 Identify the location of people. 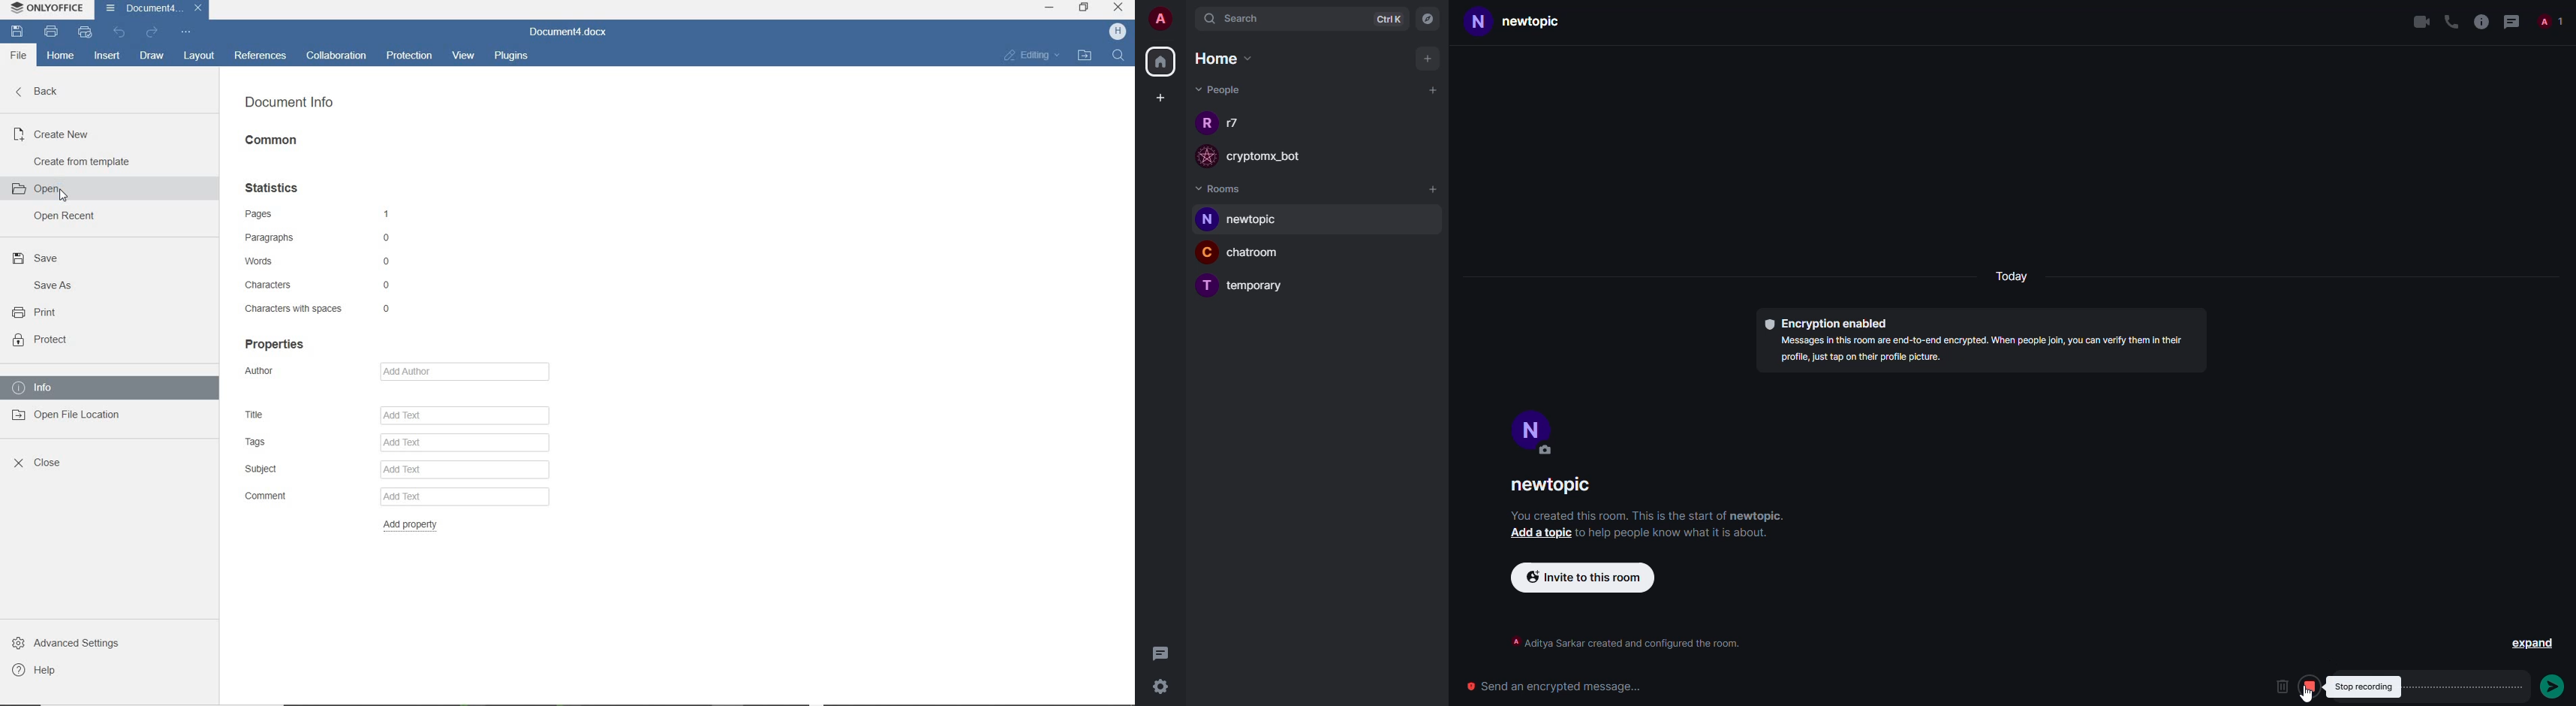
(1235, 123).